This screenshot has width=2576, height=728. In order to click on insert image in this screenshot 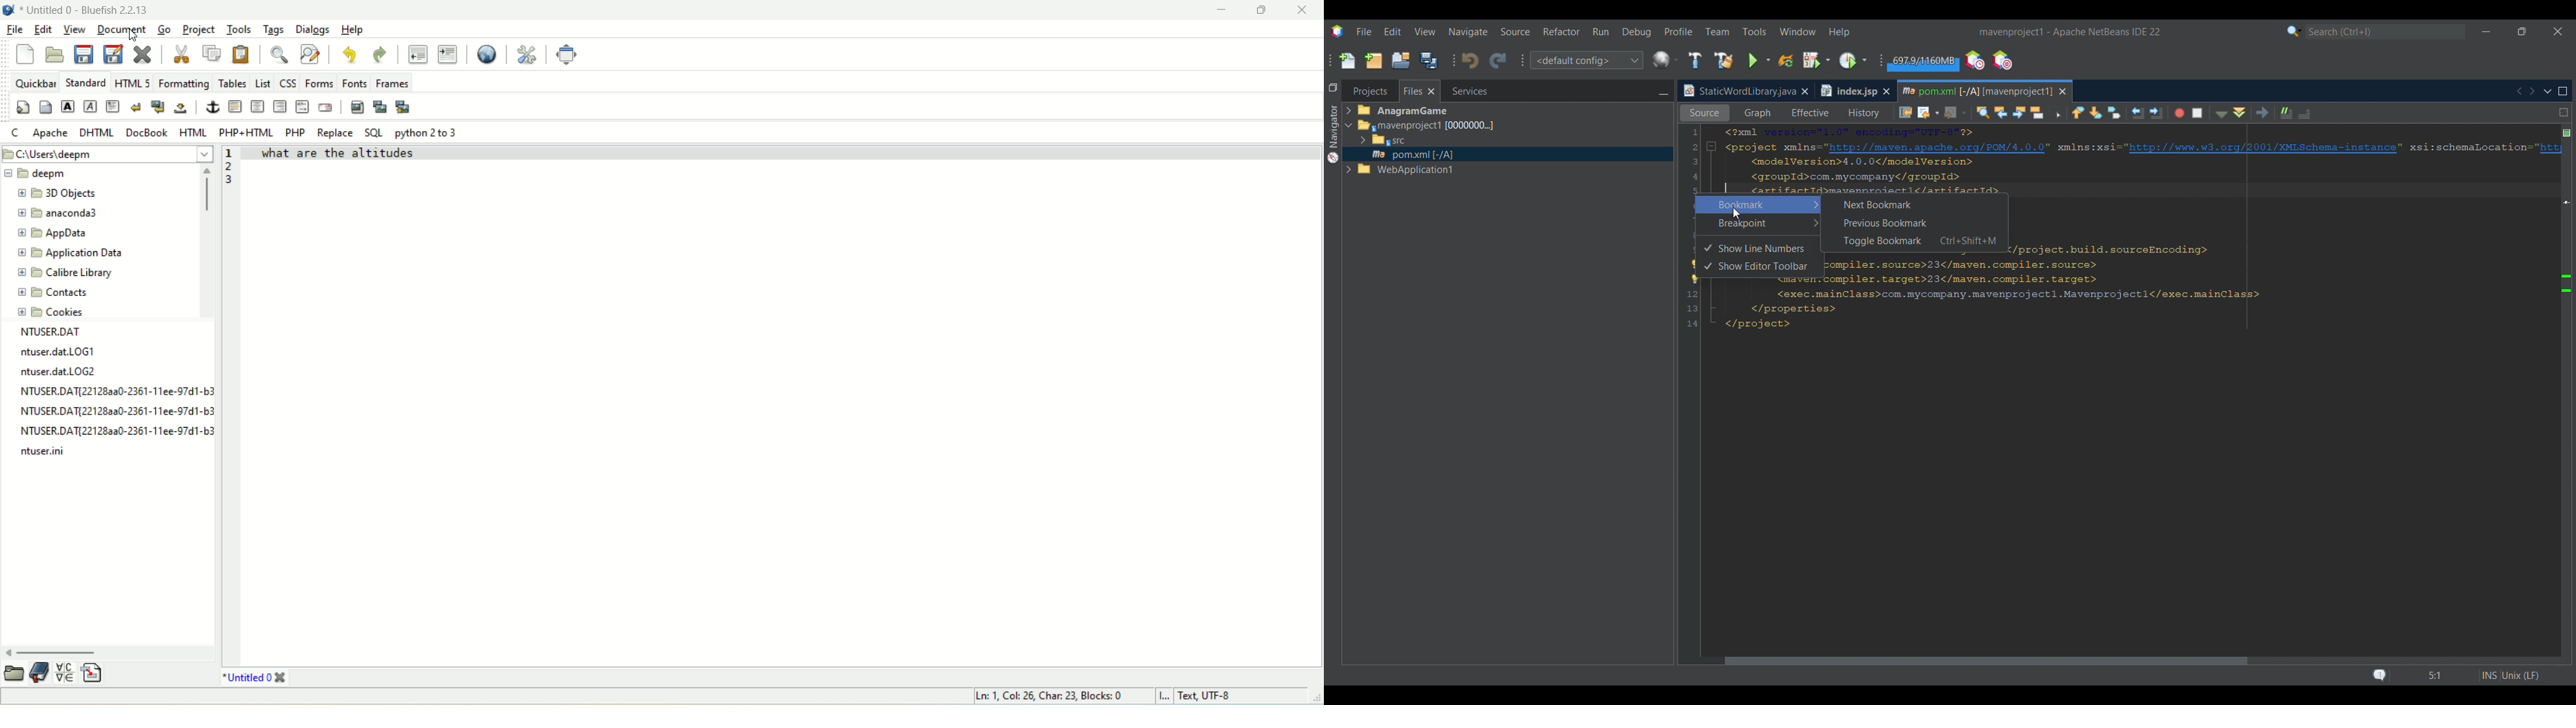, I will do `click(357, 107)`.